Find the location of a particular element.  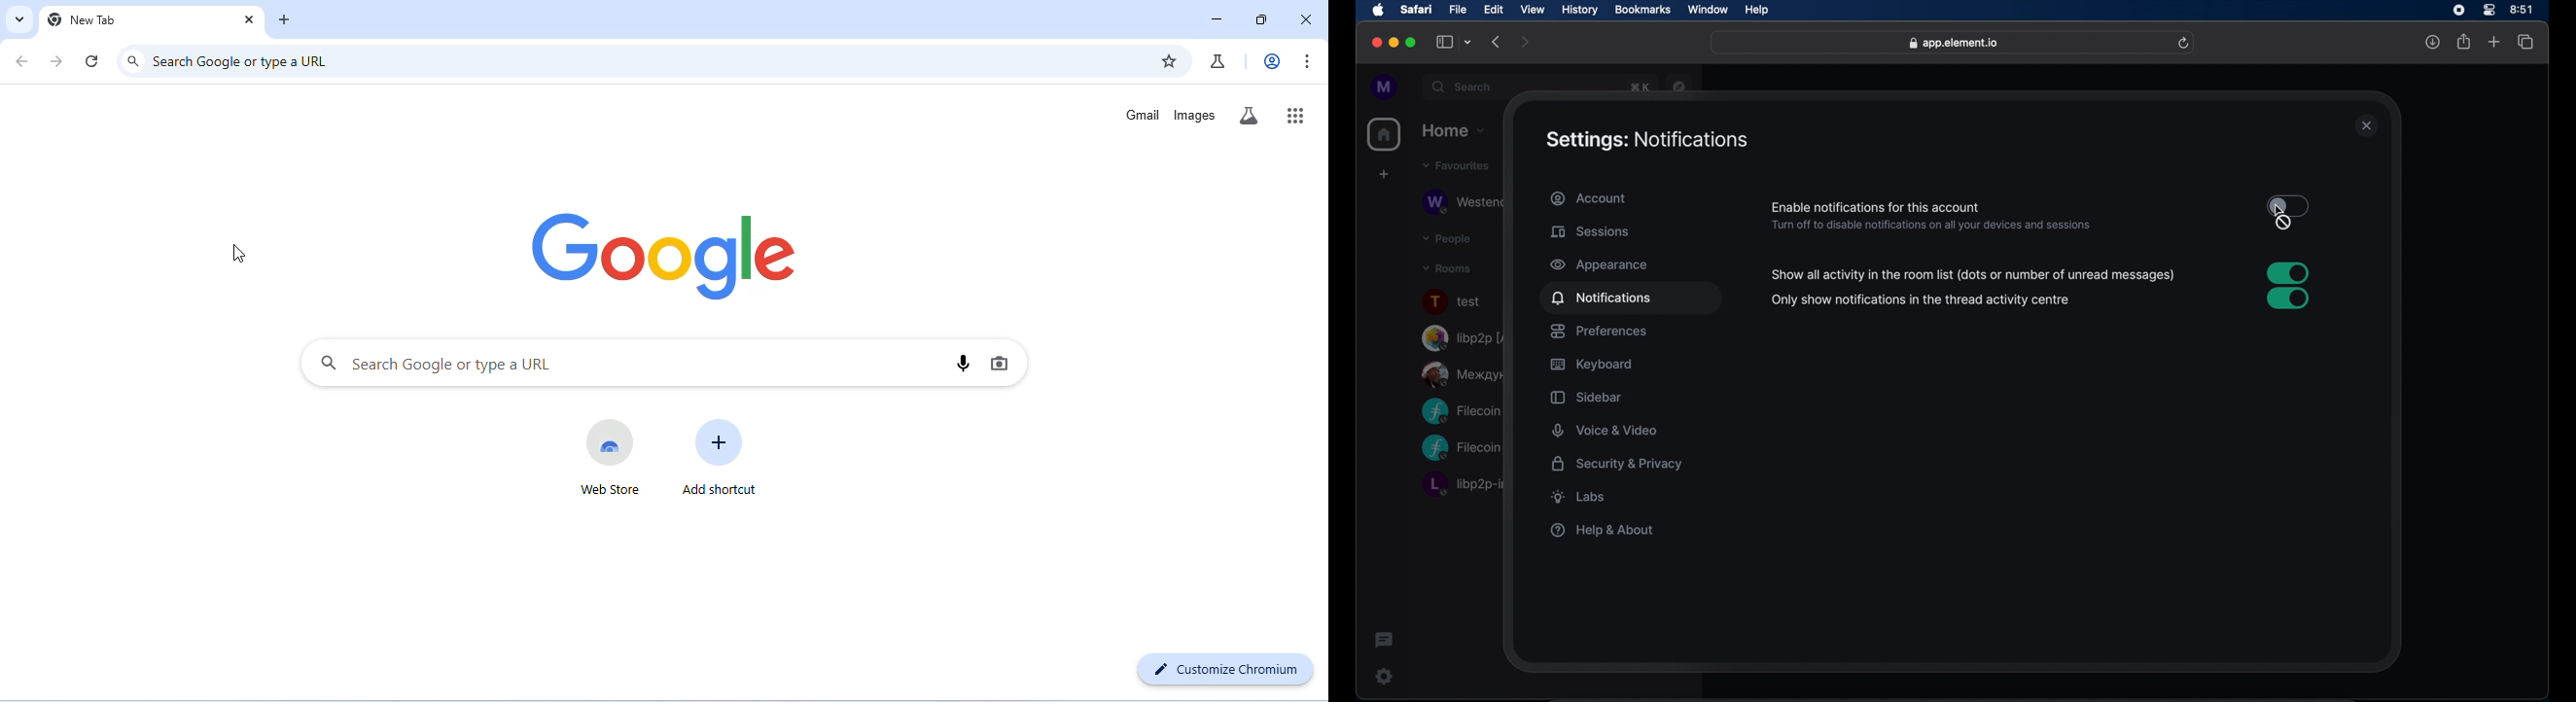

rooms dropdown is located at coordinates (1445, 269).